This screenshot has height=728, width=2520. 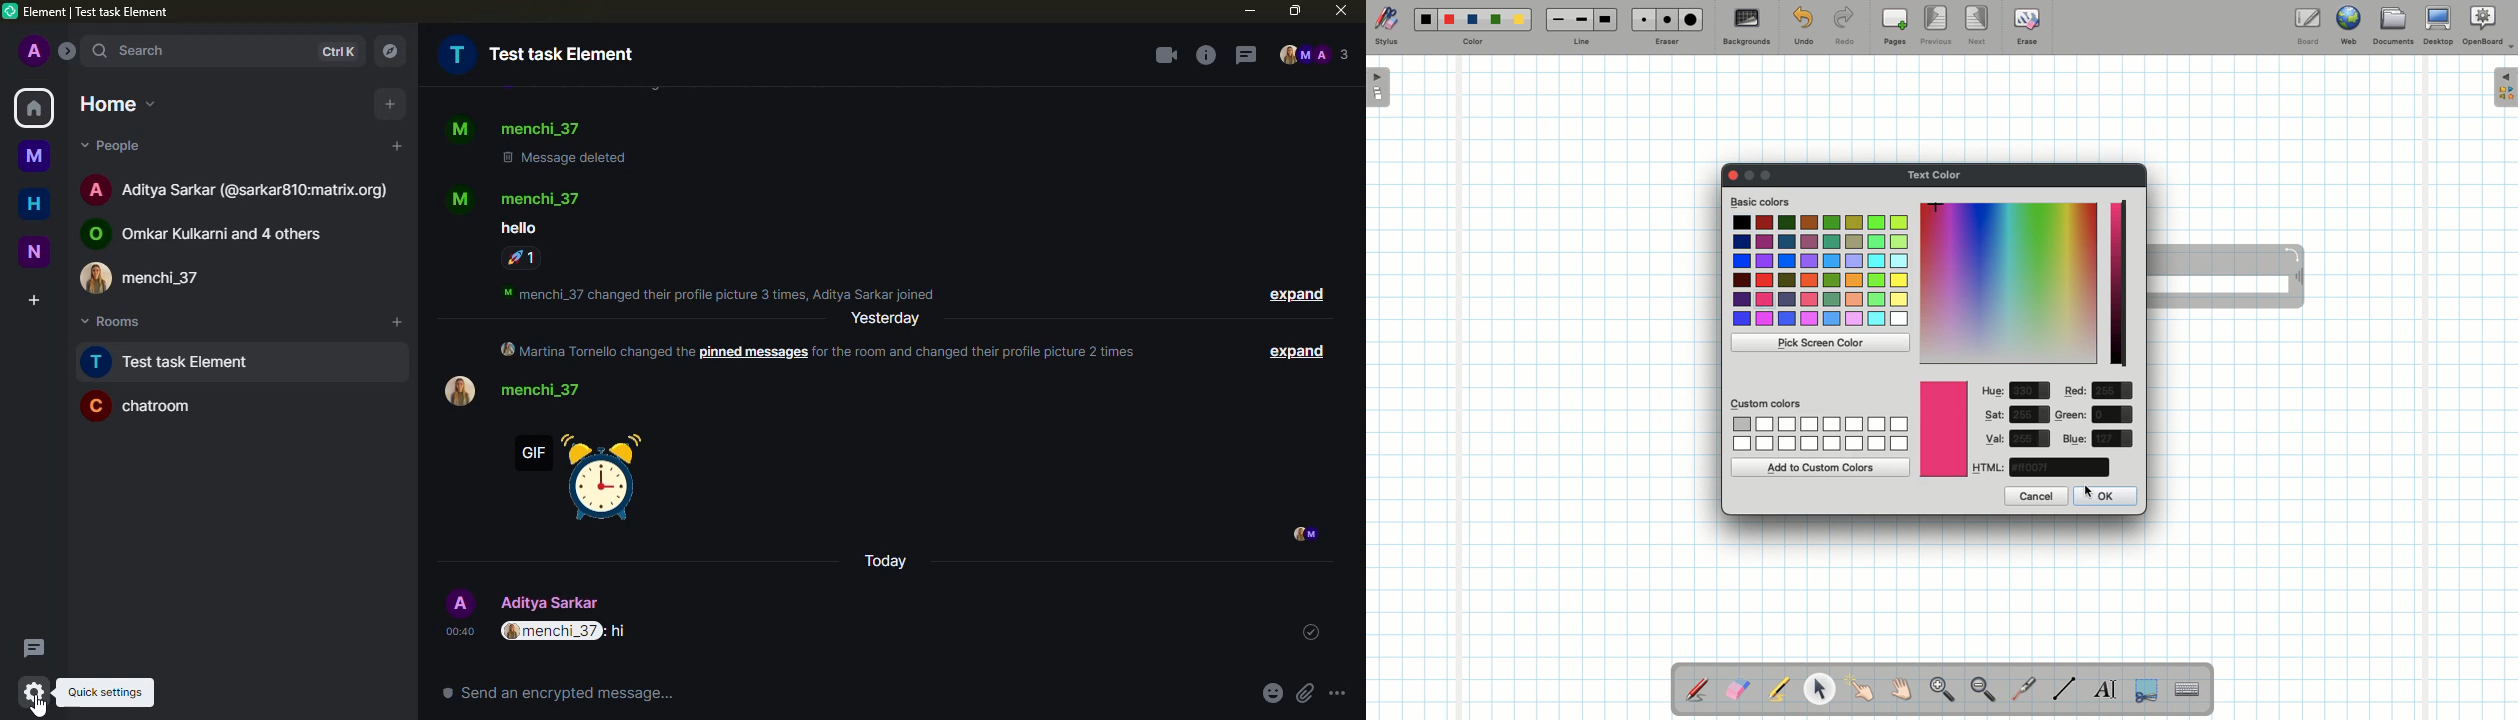 What do you see at coordinates (551, 631) in the screenshot?
I see `mention` at bounding box center [551, 631].